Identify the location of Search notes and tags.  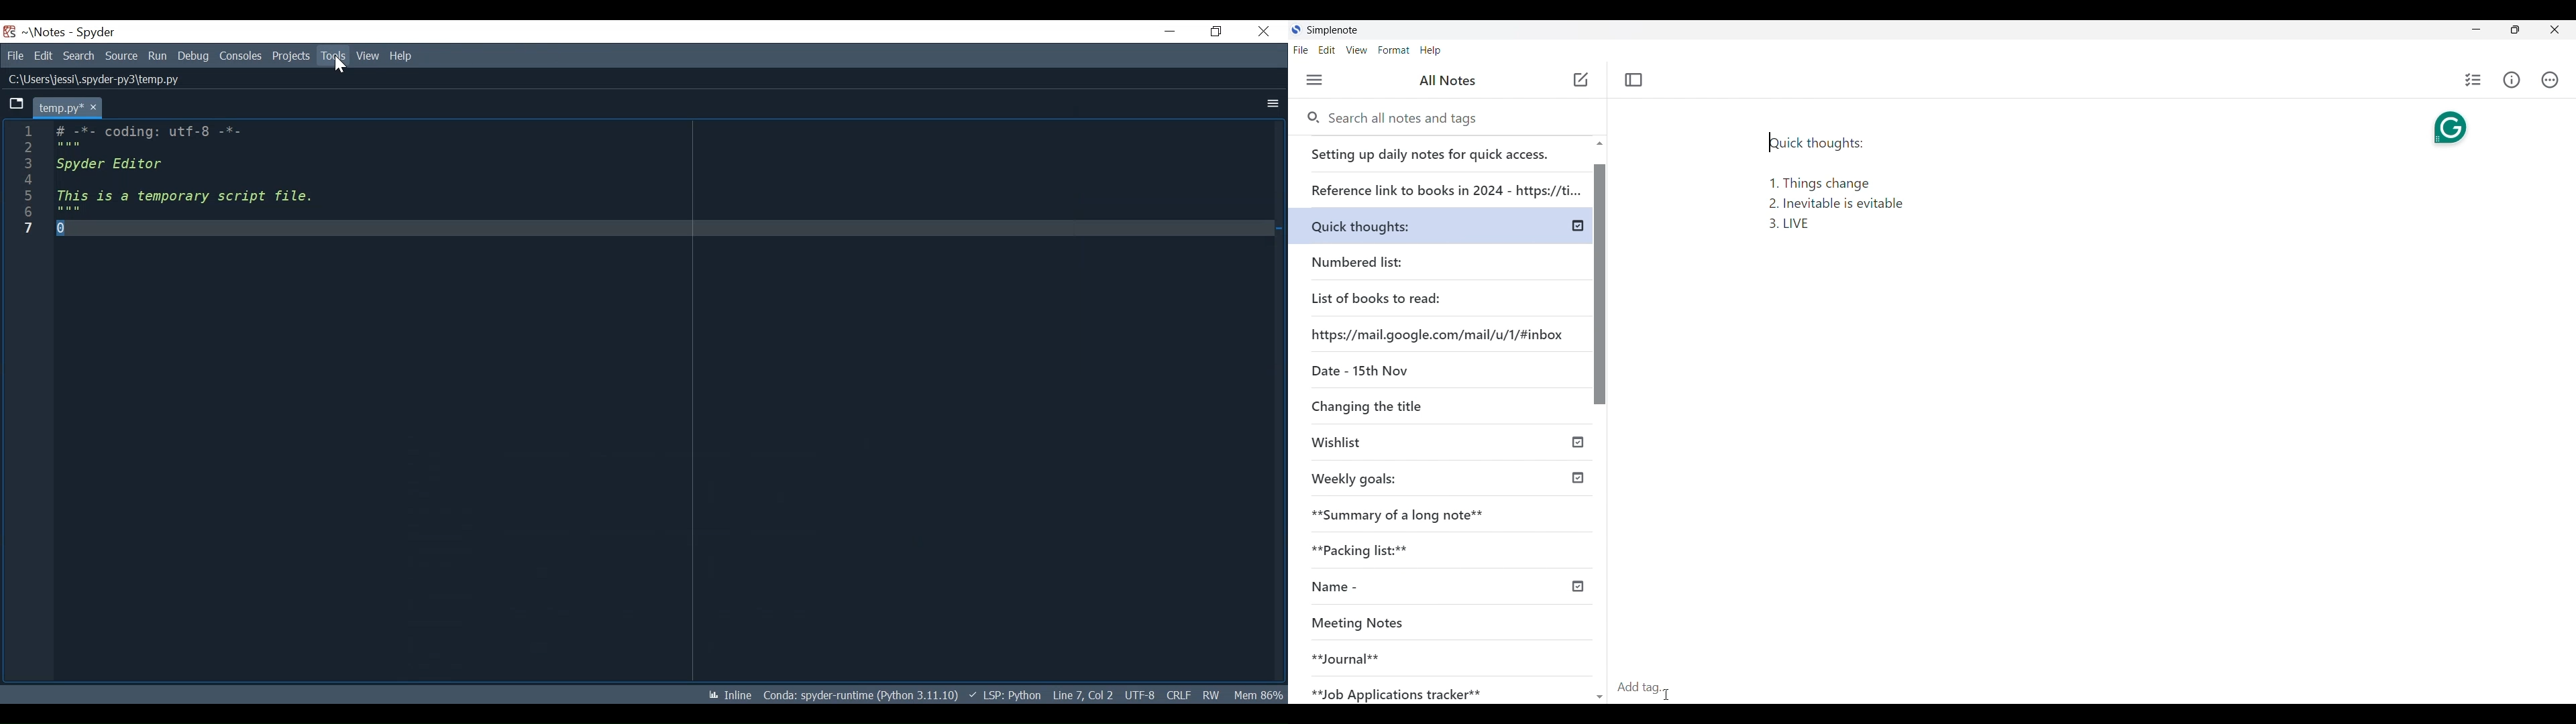
(1408, 119).